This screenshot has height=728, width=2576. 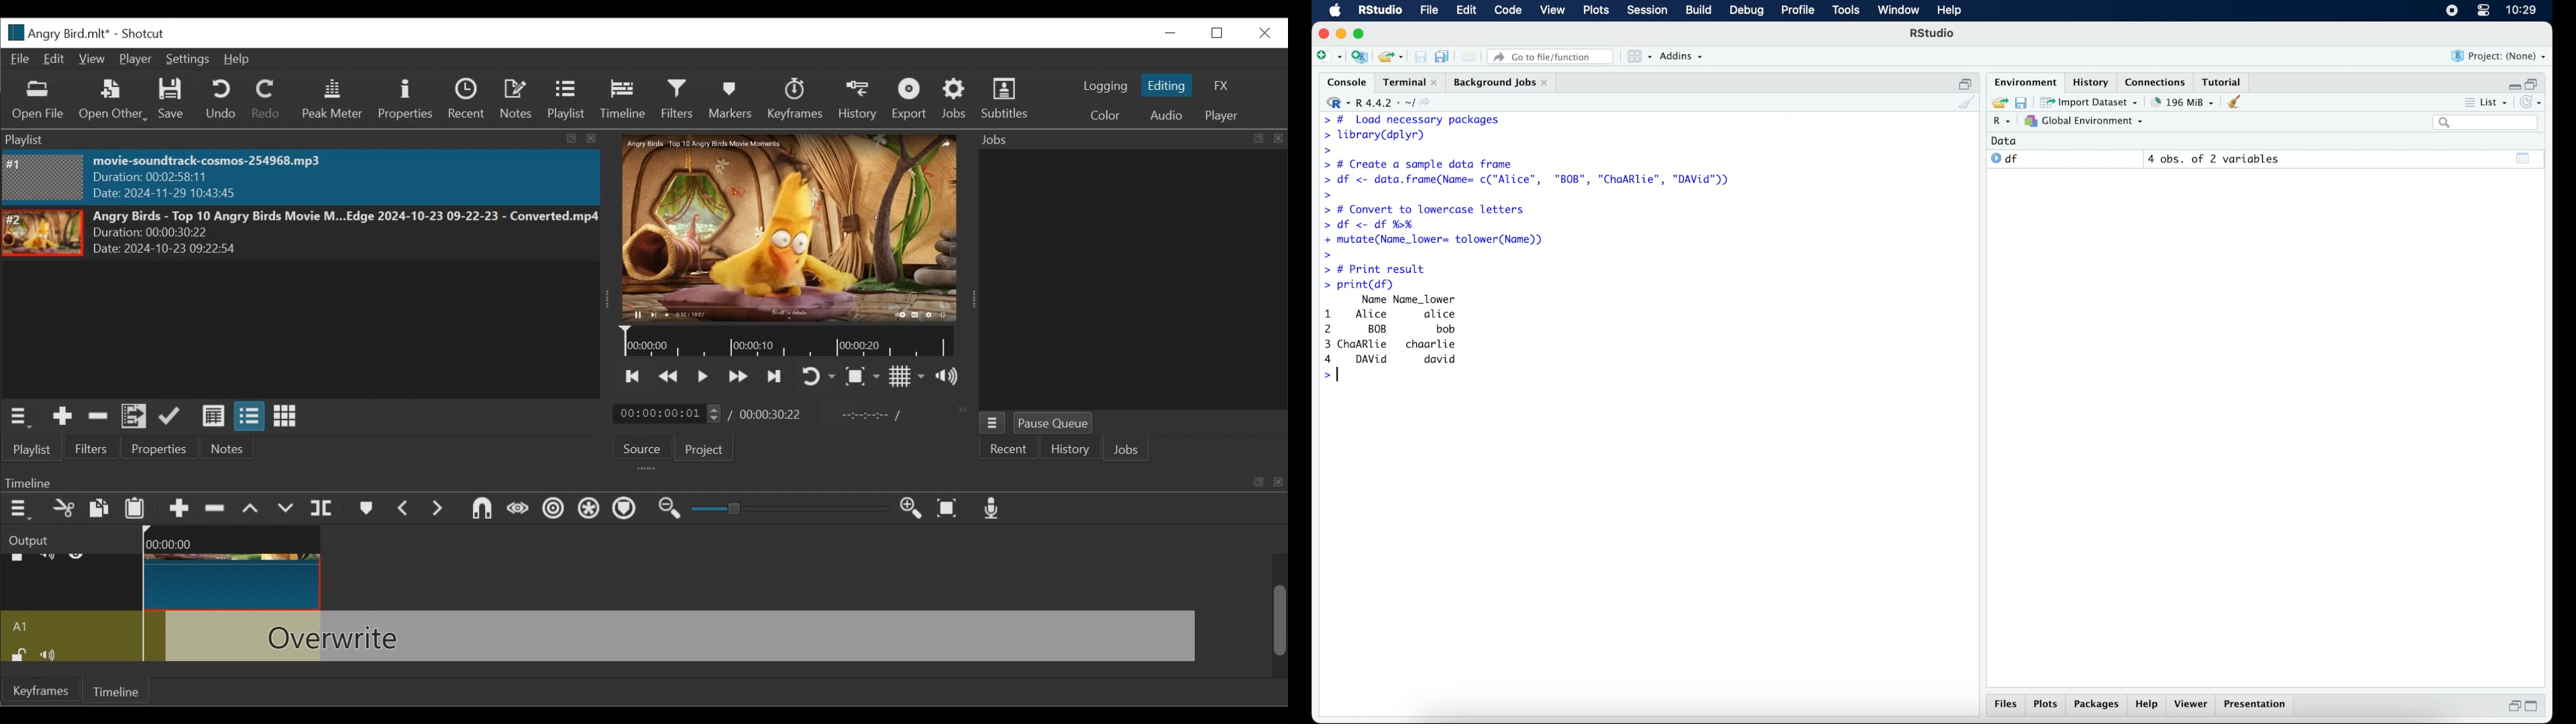 I want to click on 10.27, so click(x=2521, y=10).